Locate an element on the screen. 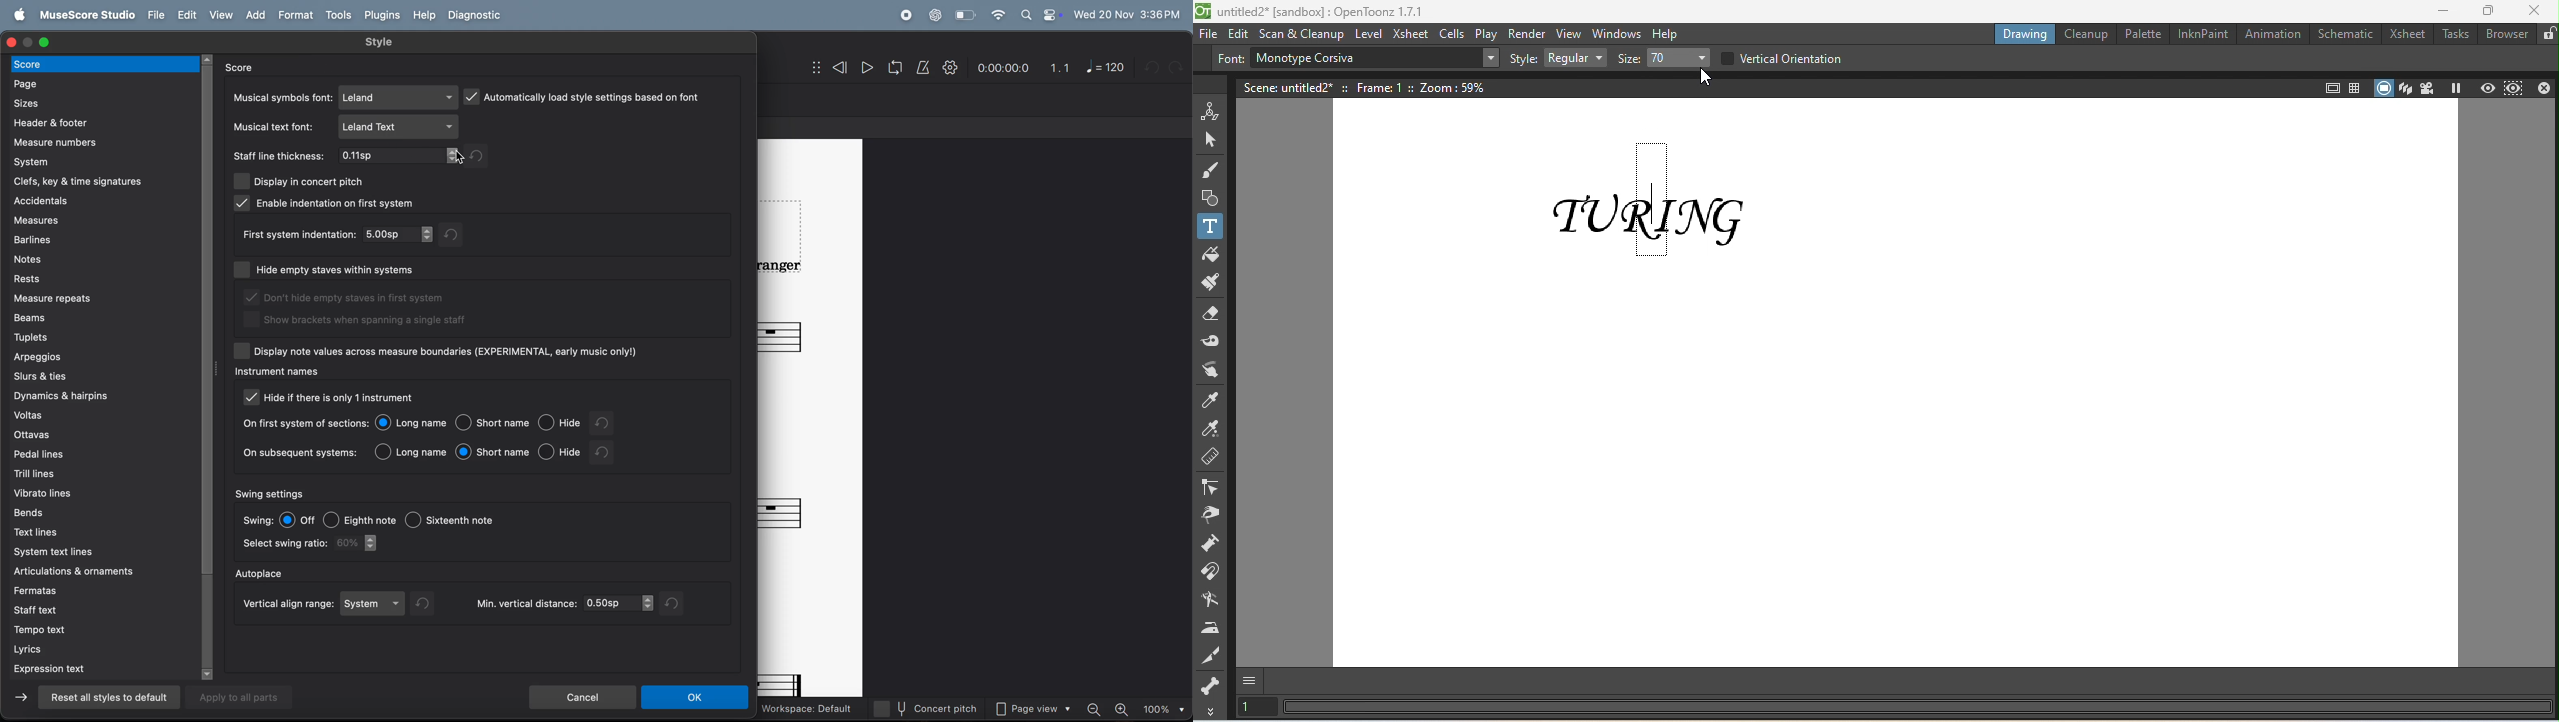 The height and width of the screenshot is (728, 2576). system is located at coordinates (99, 161).